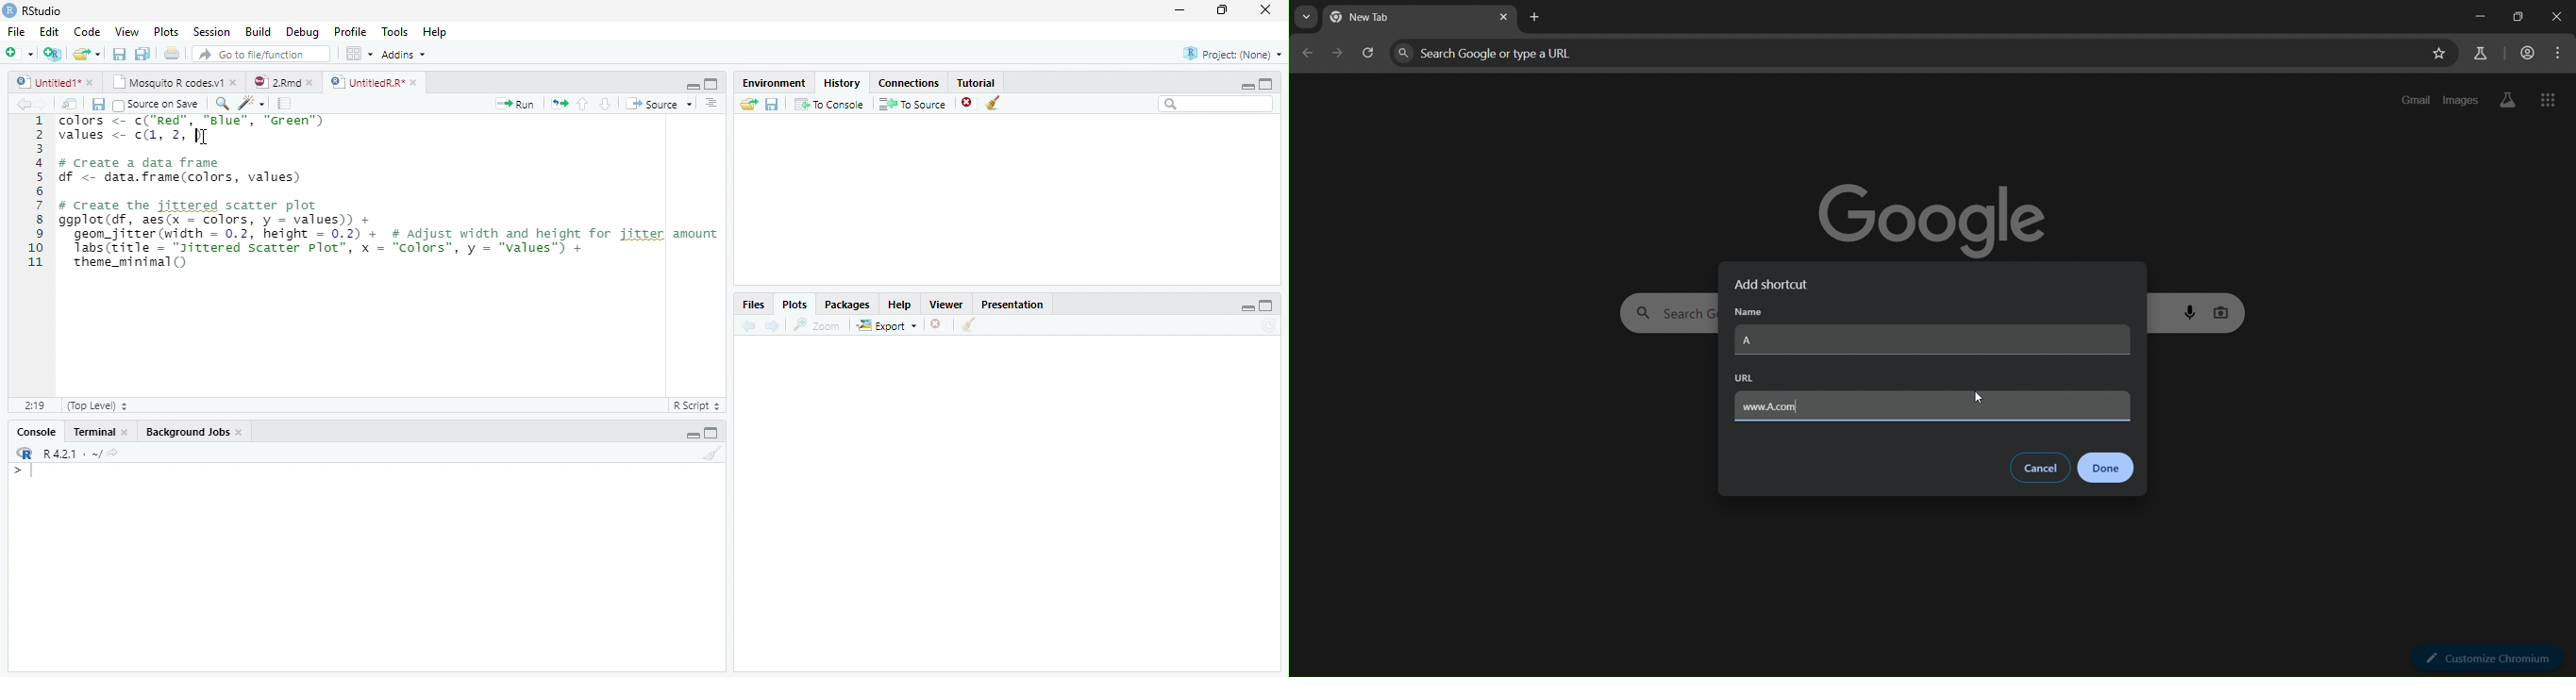 The height and width of the screenshot is (700, 2576). Describe the element at coordinates (947, 305) in the screenshot. I see `Viewer` at that location.